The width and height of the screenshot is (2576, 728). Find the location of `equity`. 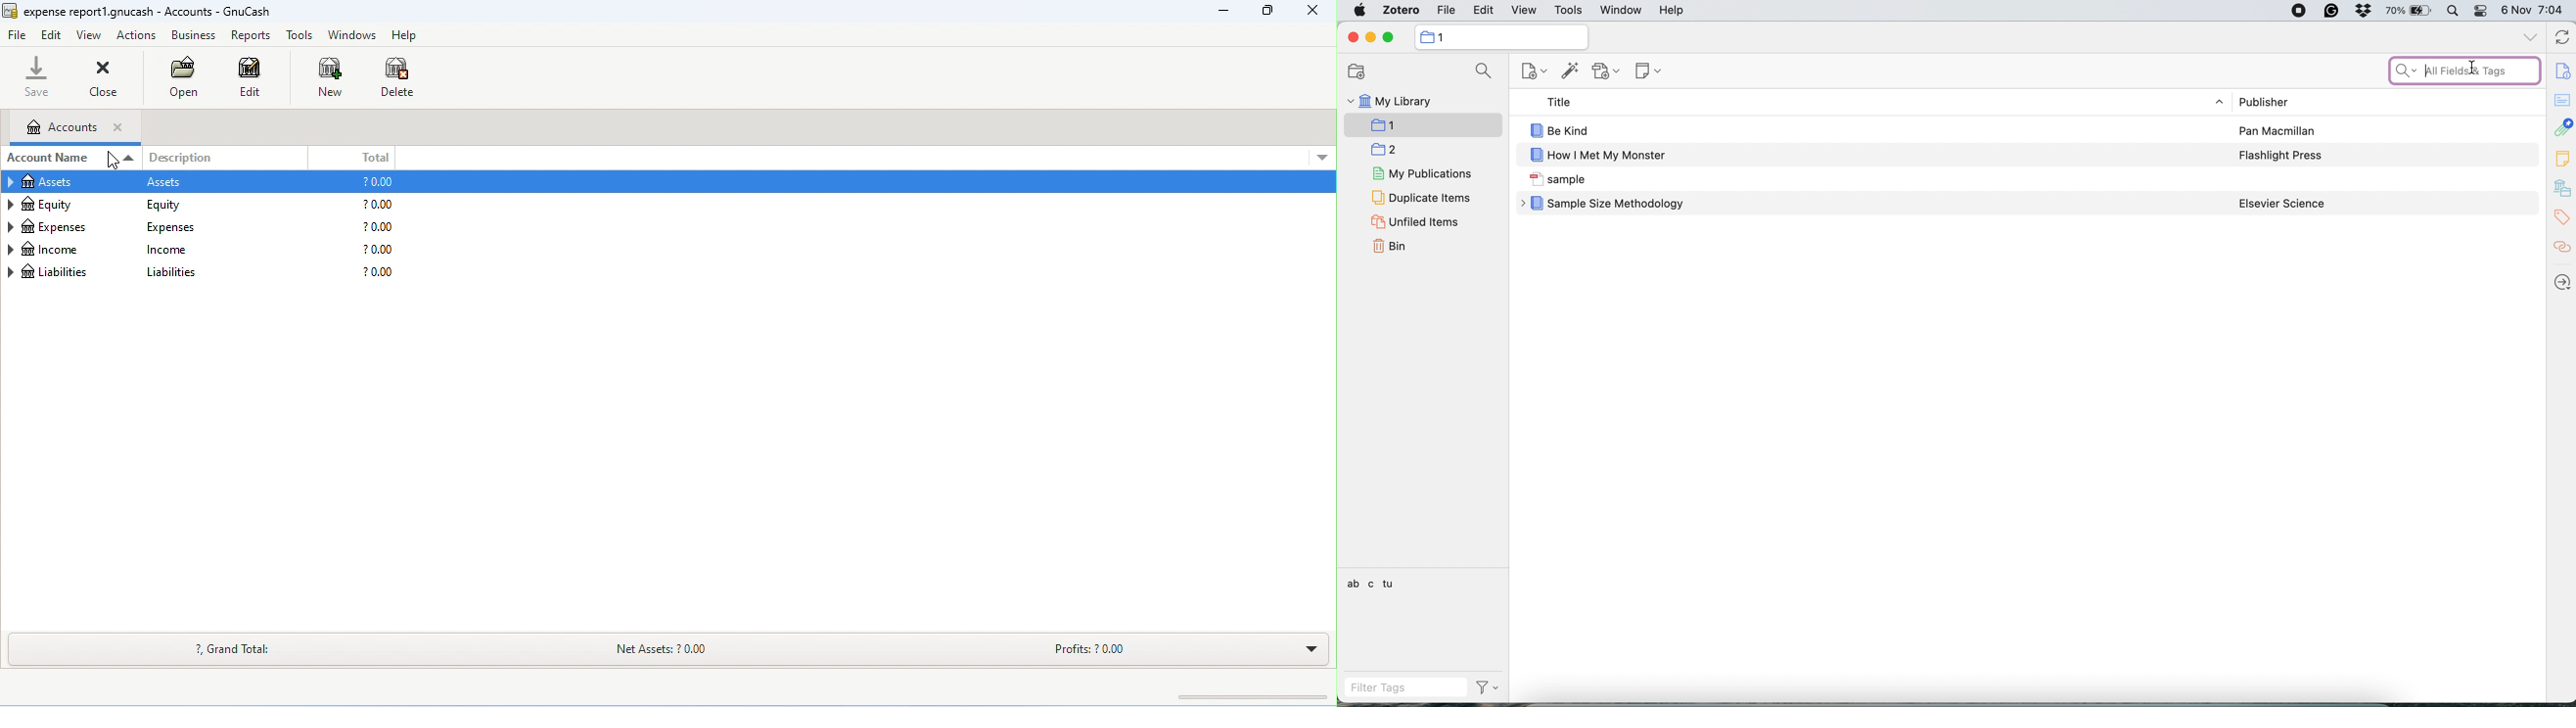

equity is located at coordinates (59, 206).